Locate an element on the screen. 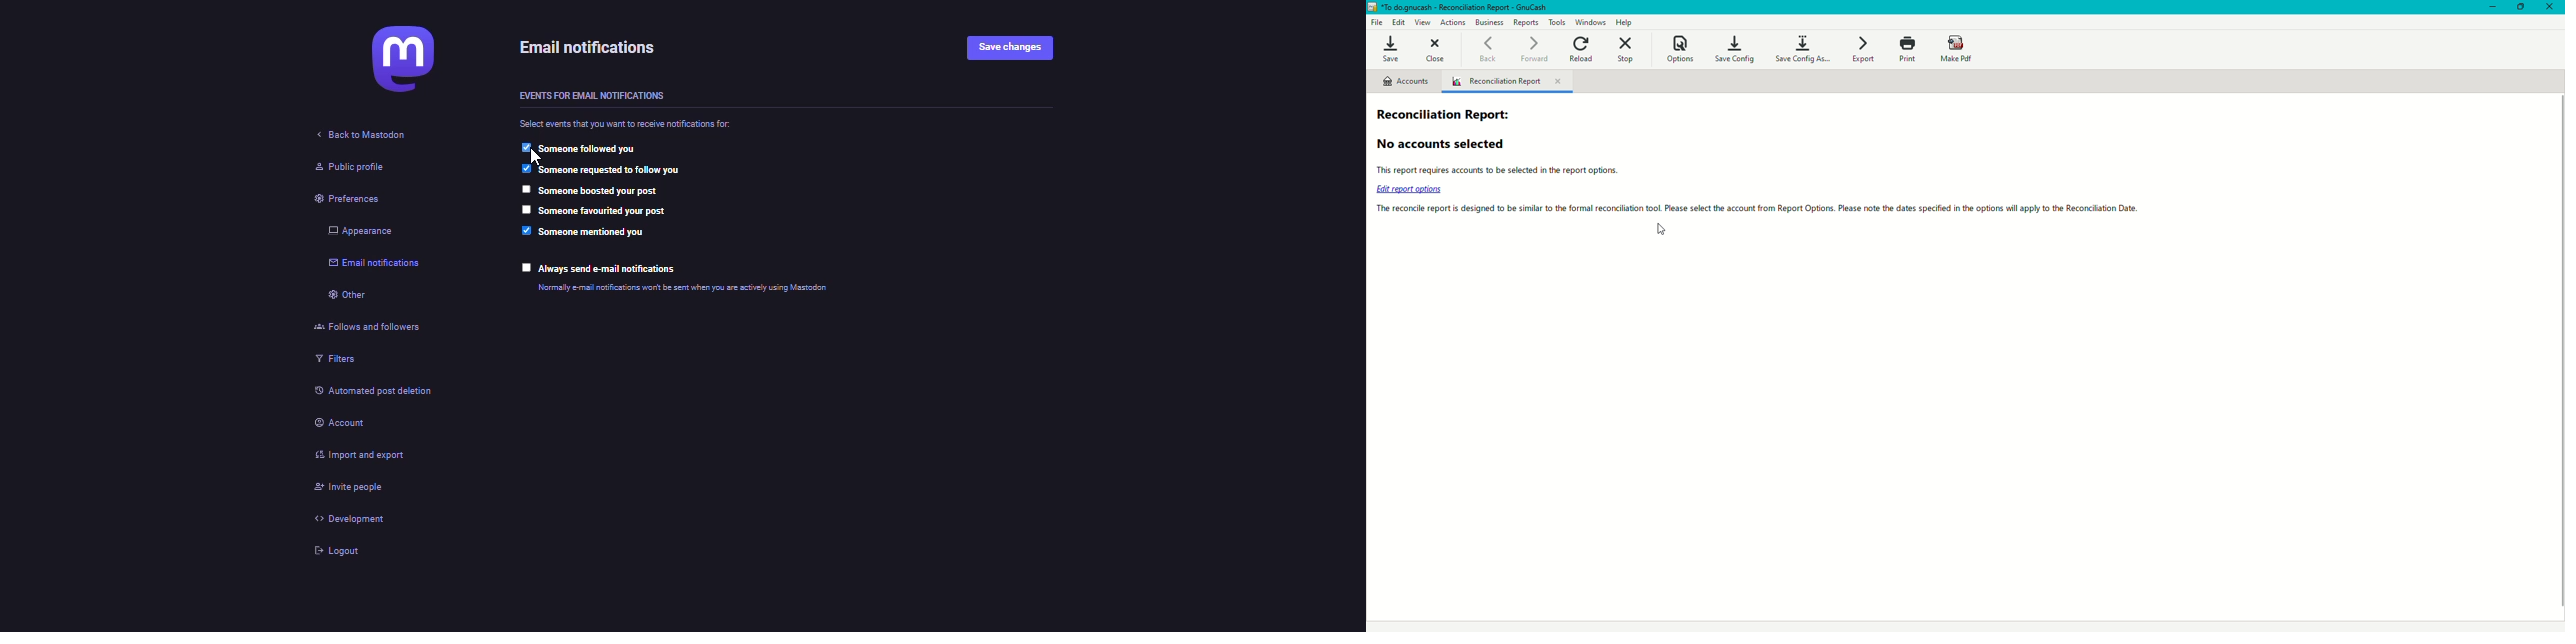 Image resolution: width=2576 pixels, height=644 pixels. invite people is located at coordinates (349, 488).